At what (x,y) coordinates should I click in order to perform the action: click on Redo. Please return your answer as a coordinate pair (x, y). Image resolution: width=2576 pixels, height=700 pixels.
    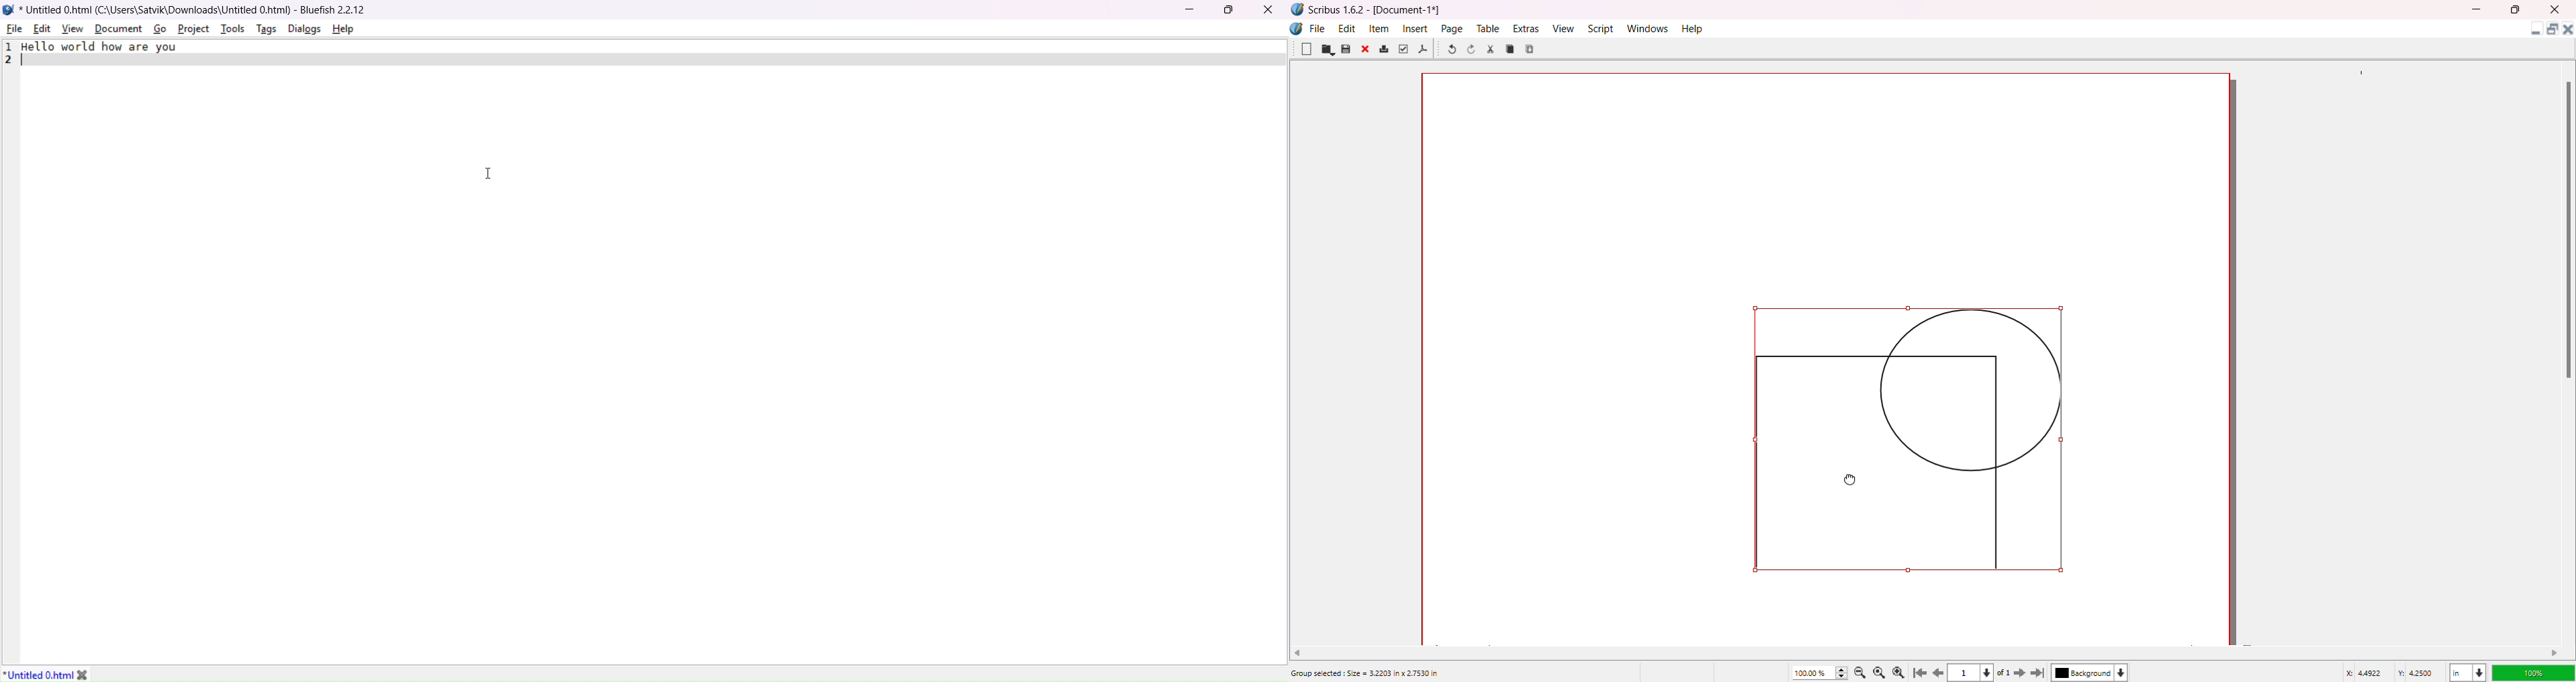
    Looking at the image, I should click on (1474, 51).